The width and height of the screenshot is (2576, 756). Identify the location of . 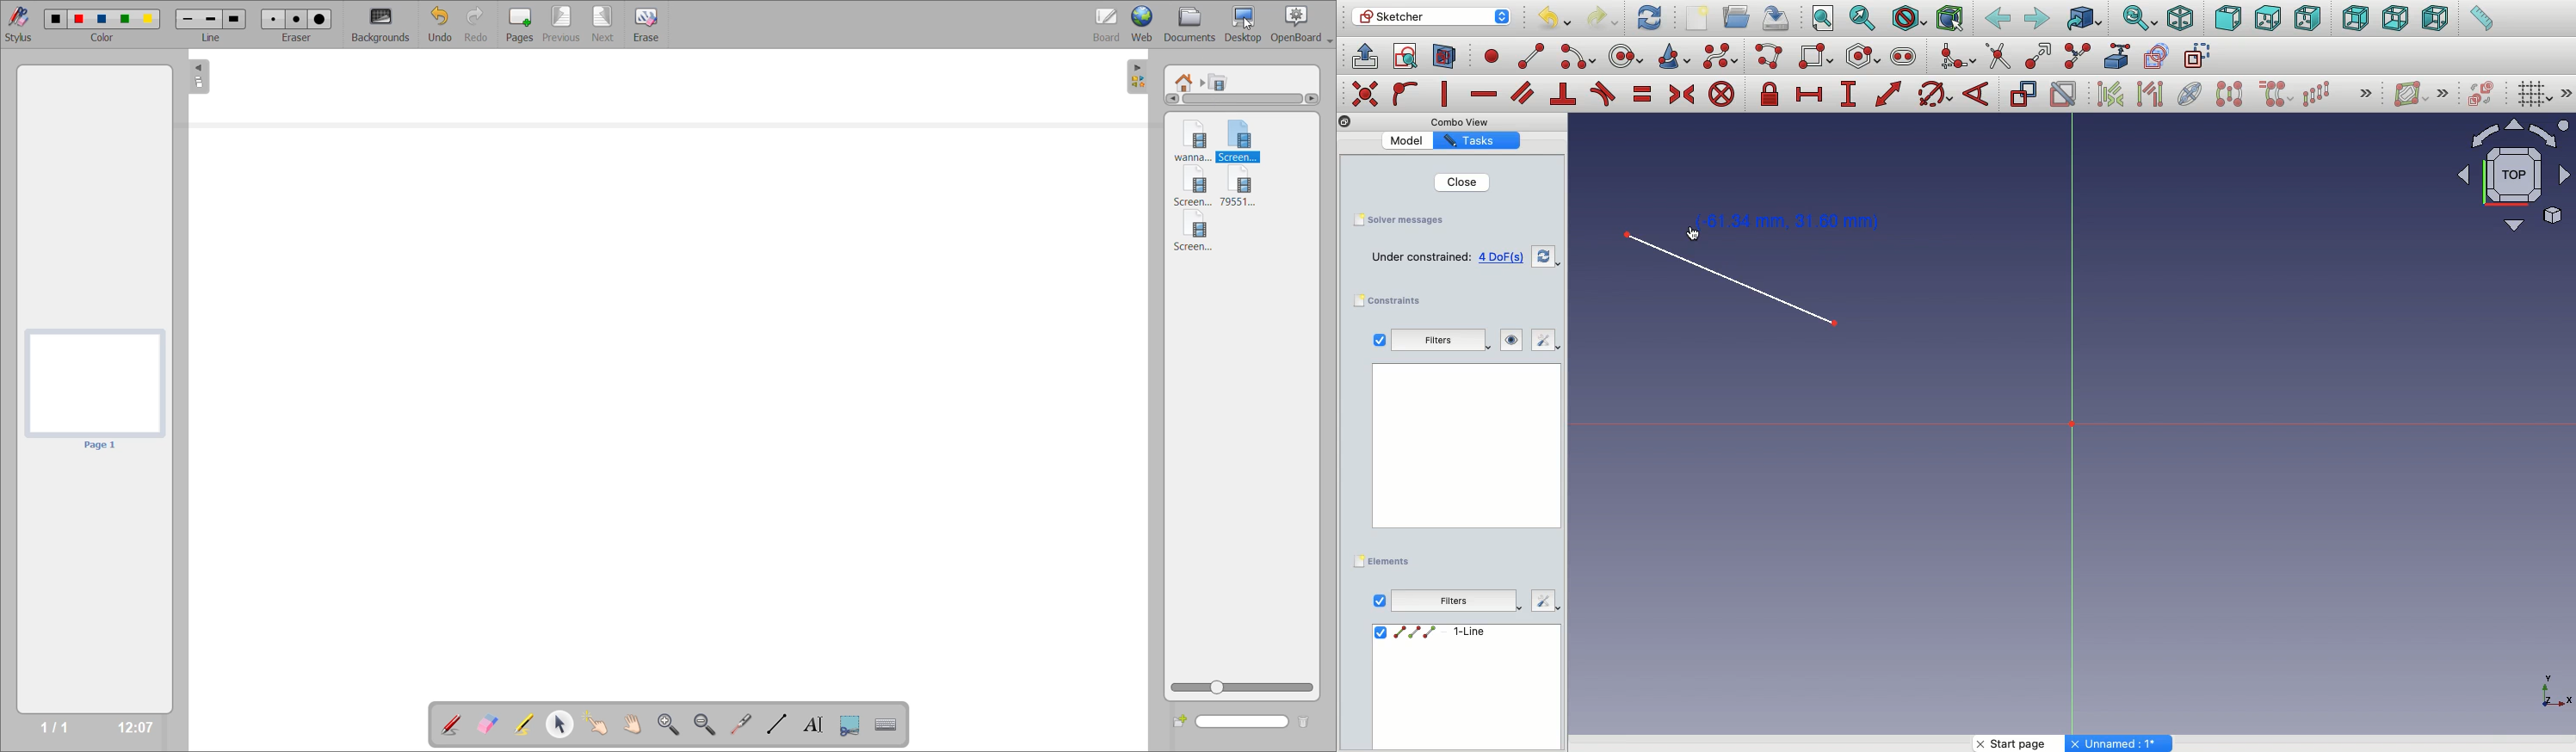
(2363, 92).